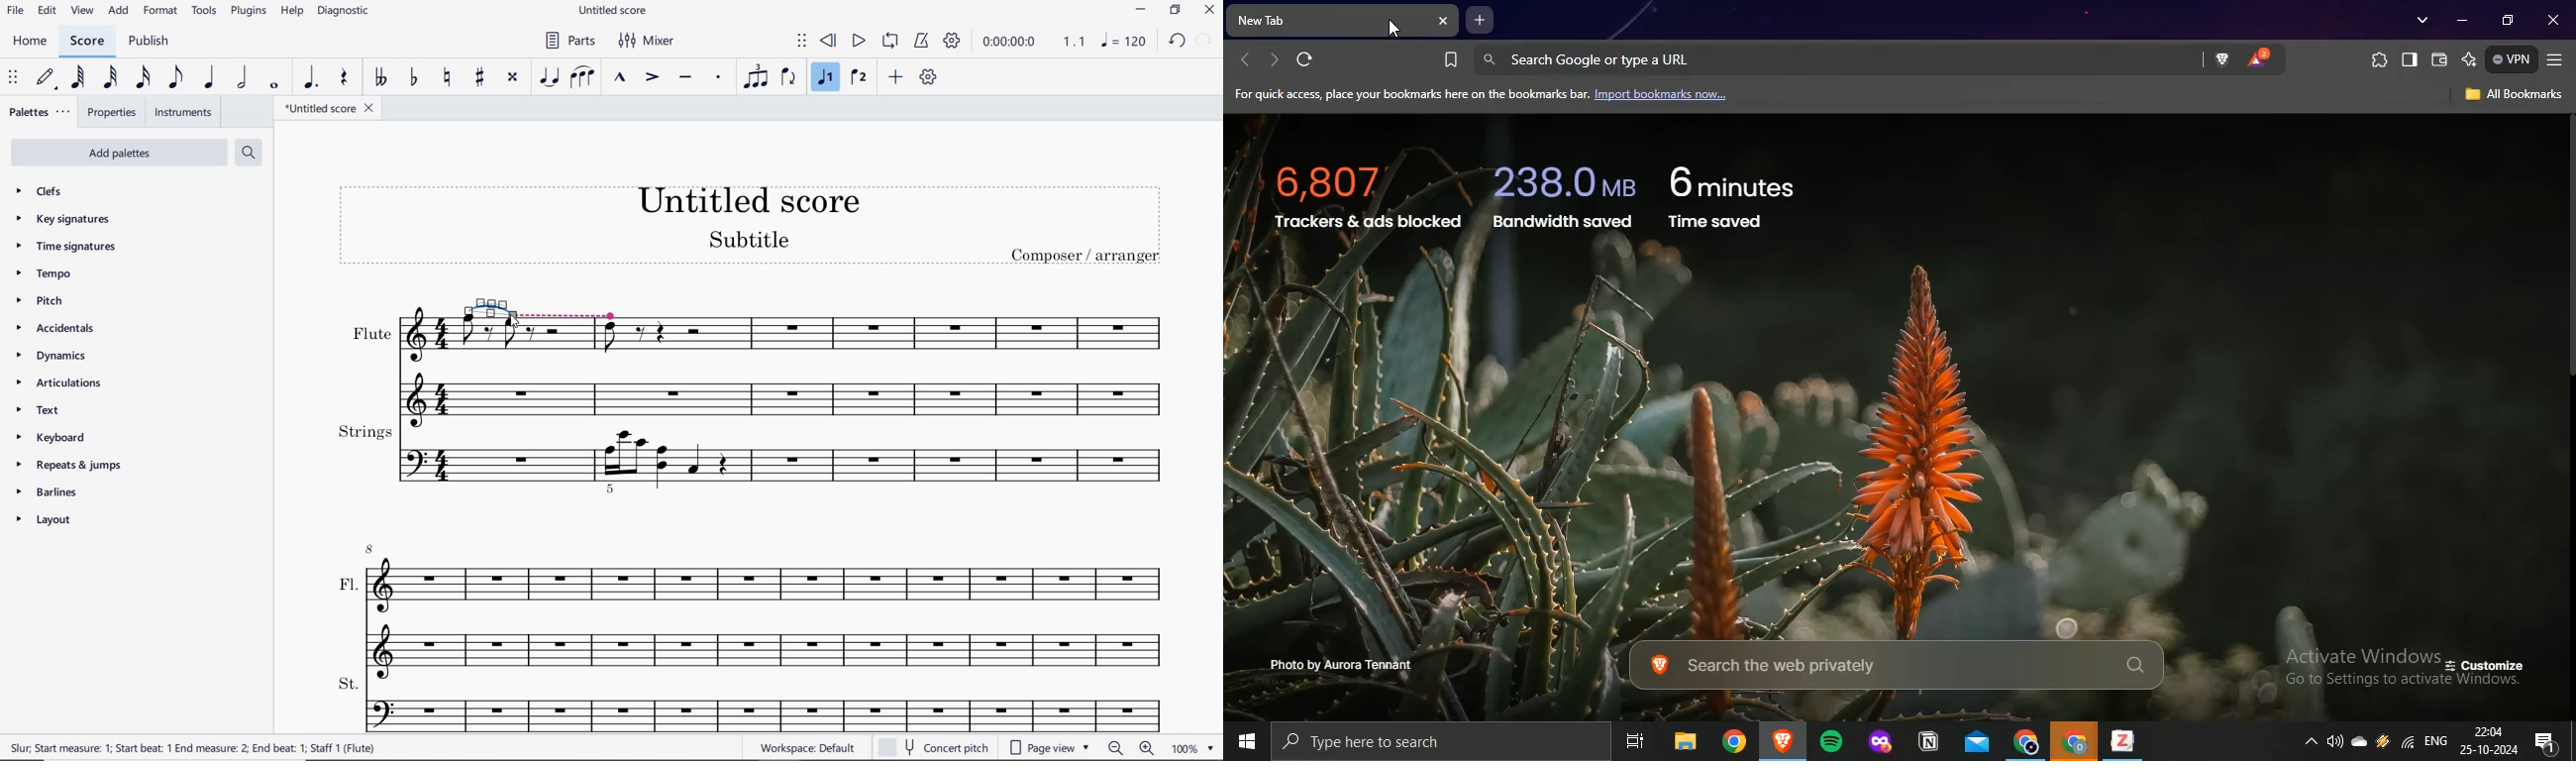 This screenshot has height=784, width=2576. What do you see at coordinates (18, 10) in the screenshot?
I see `file` at bounding box center [18, 10].